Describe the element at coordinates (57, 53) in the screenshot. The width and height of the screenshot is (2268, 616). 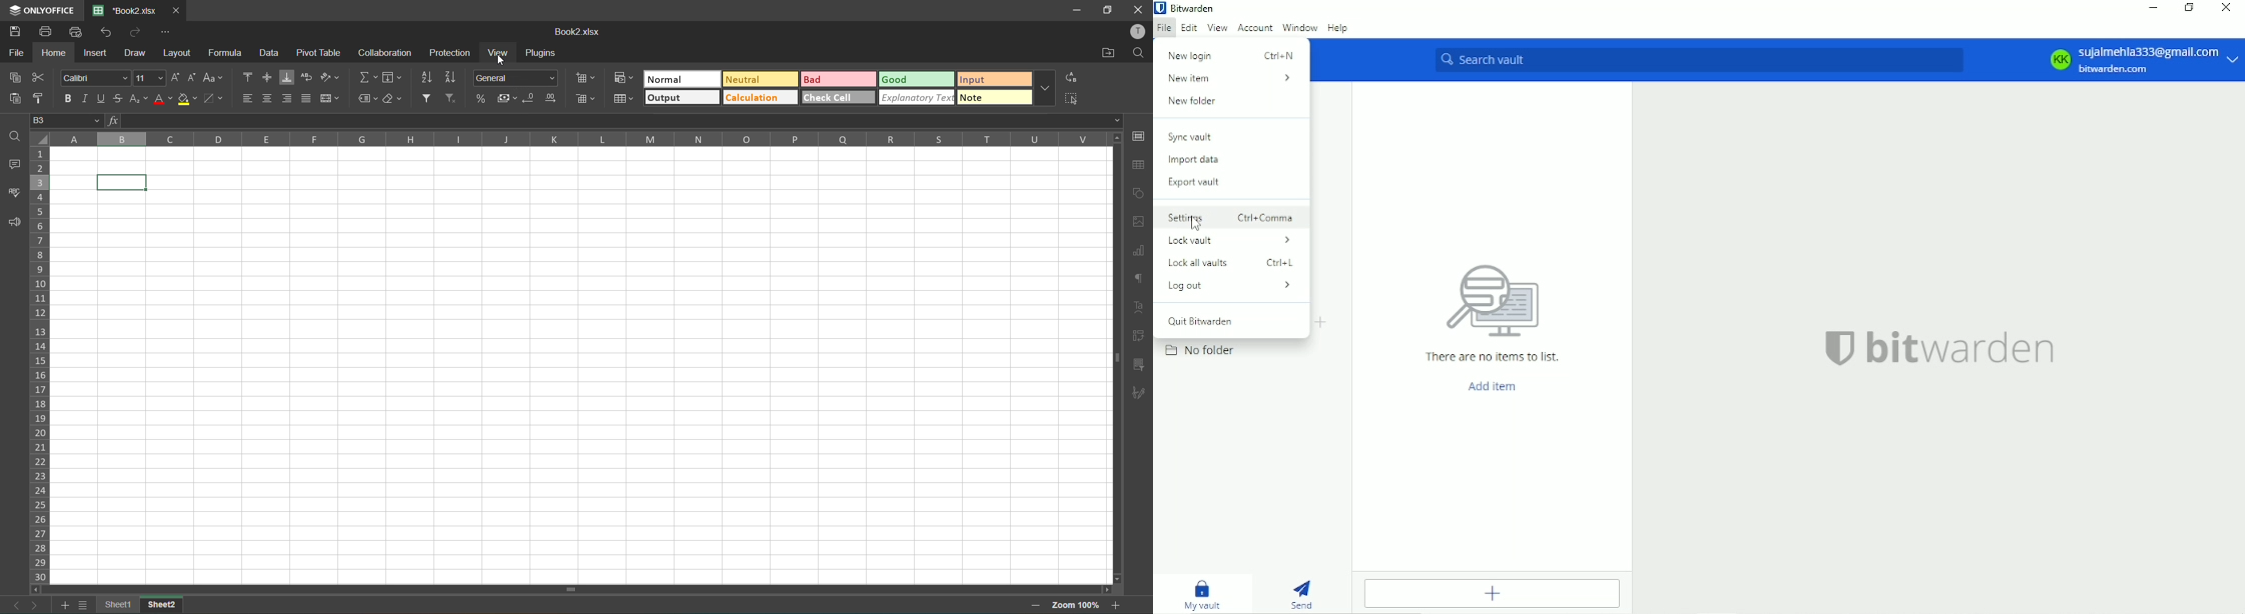
I see `home` at that location.